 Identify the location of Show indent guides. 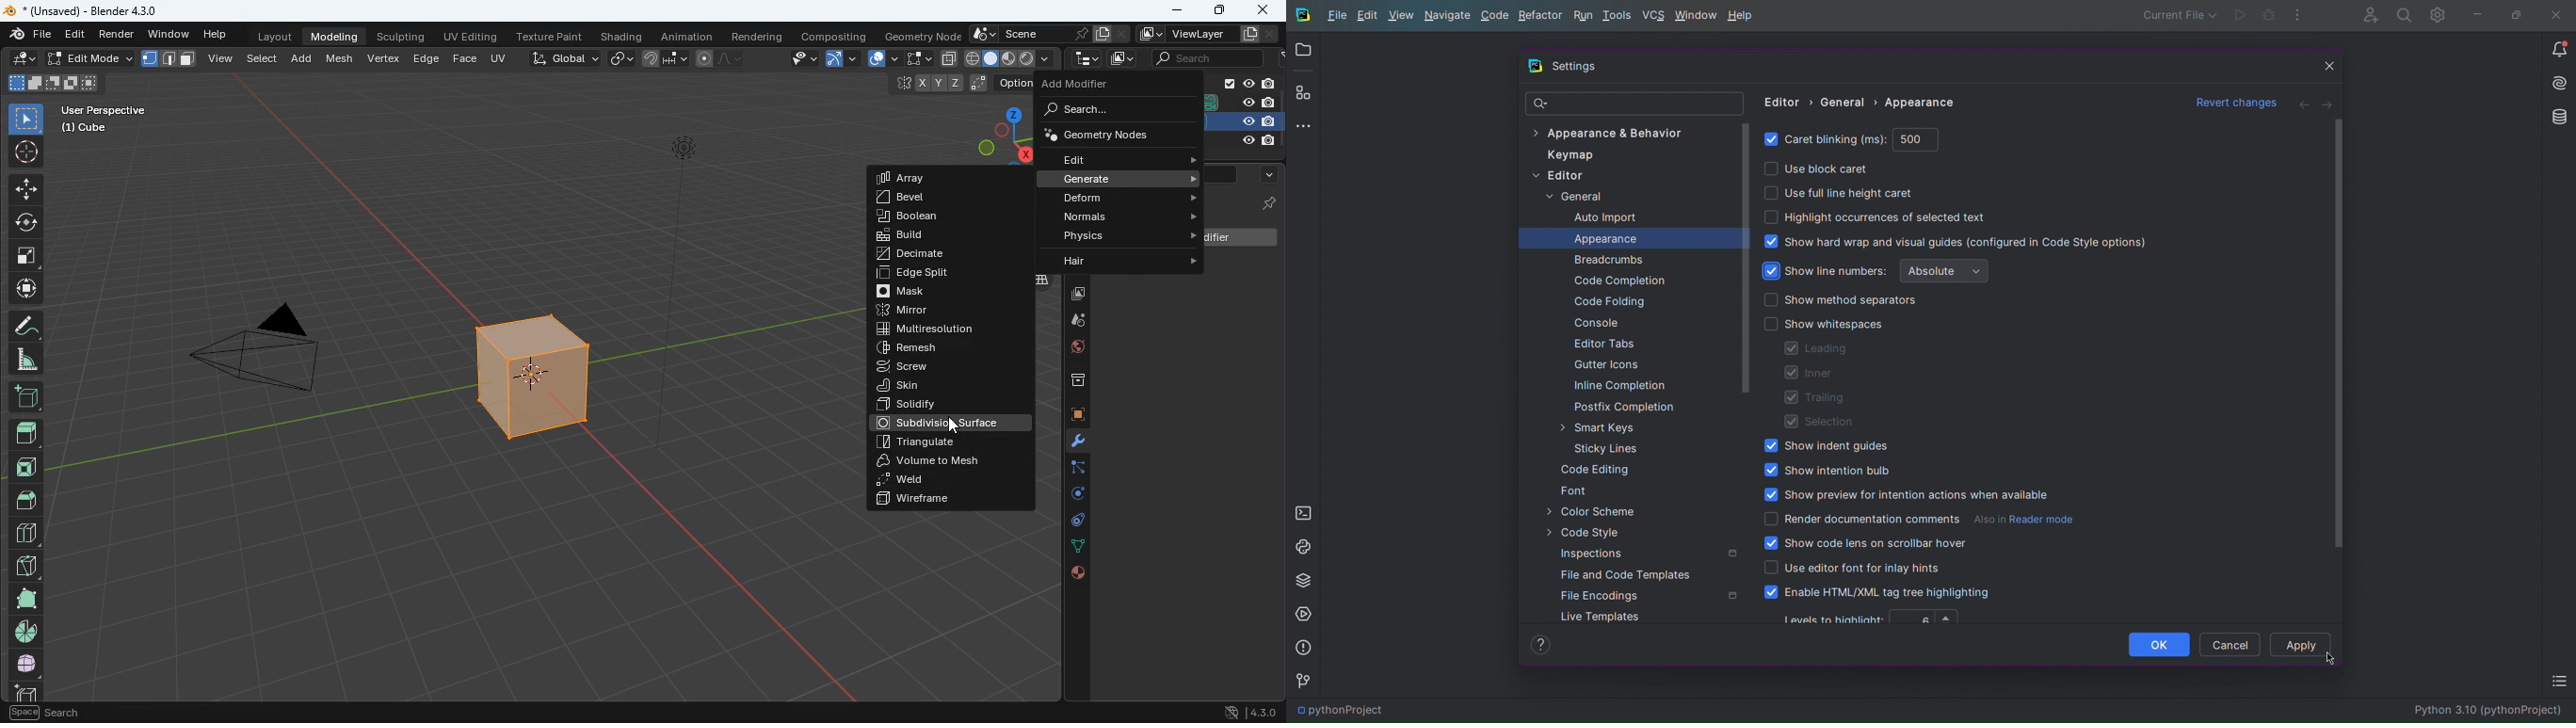
(1821, 448).